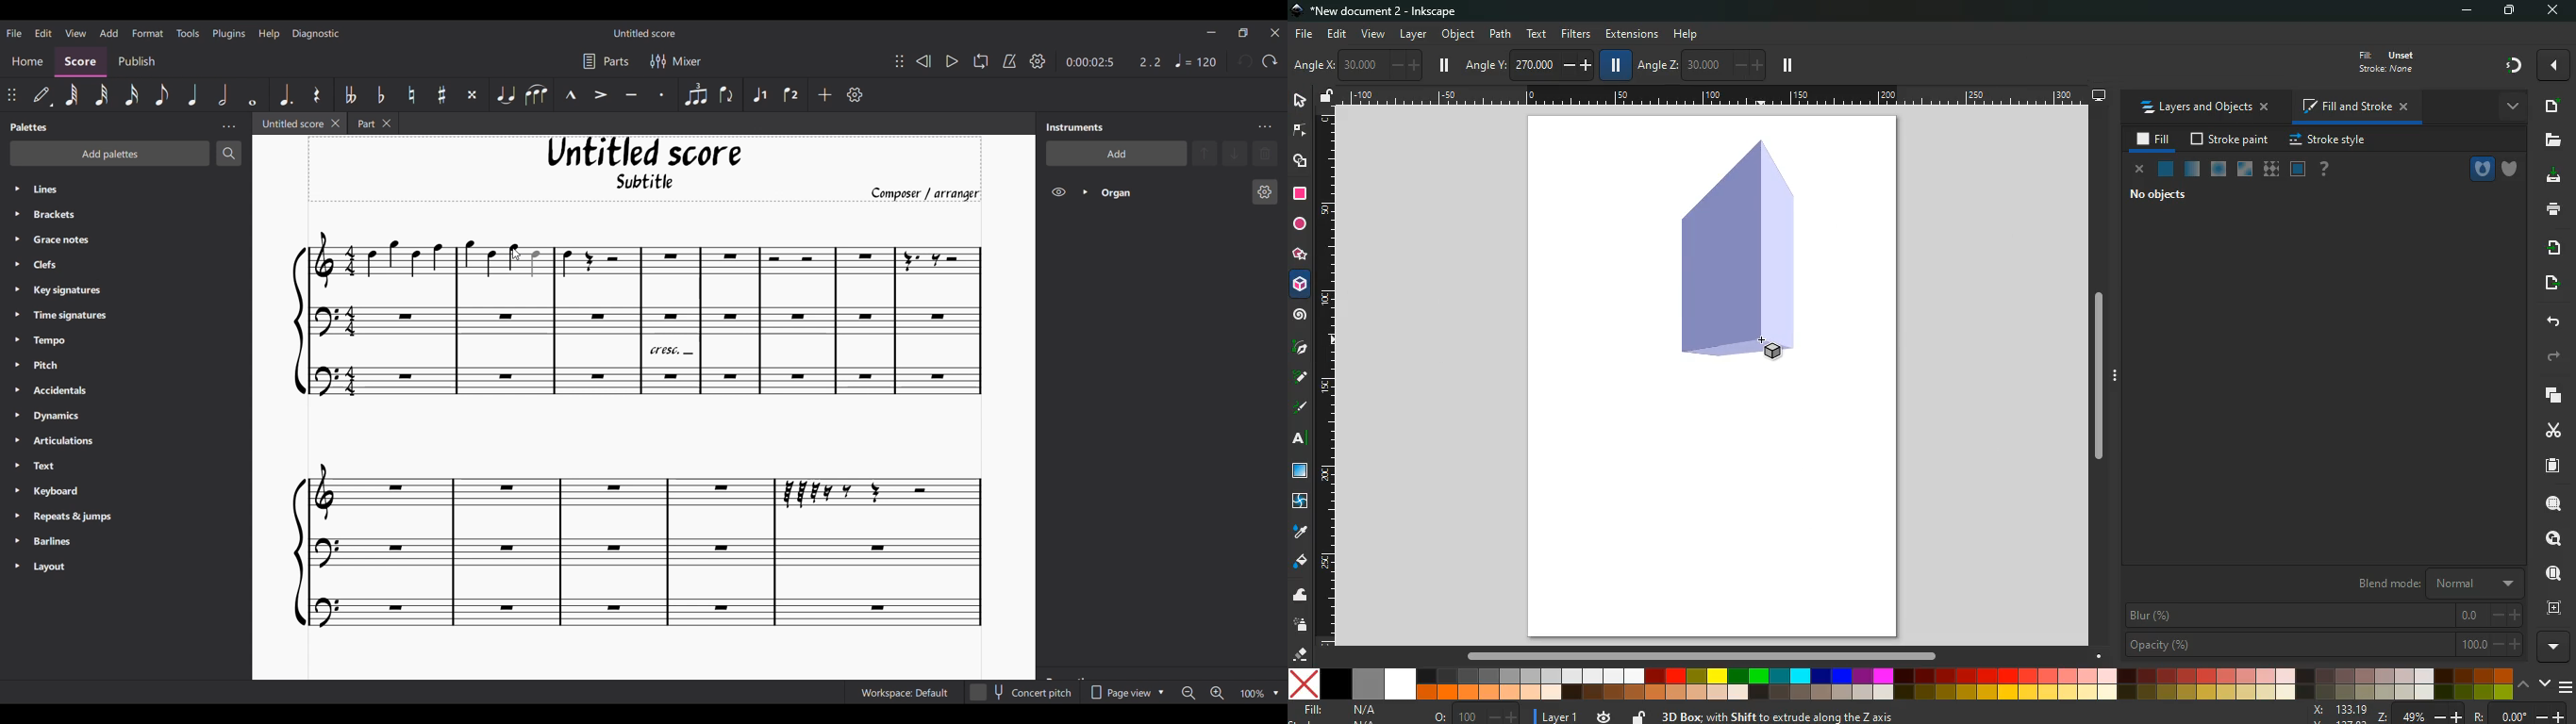  I want to click on Workspace setting, so click(904, 692).